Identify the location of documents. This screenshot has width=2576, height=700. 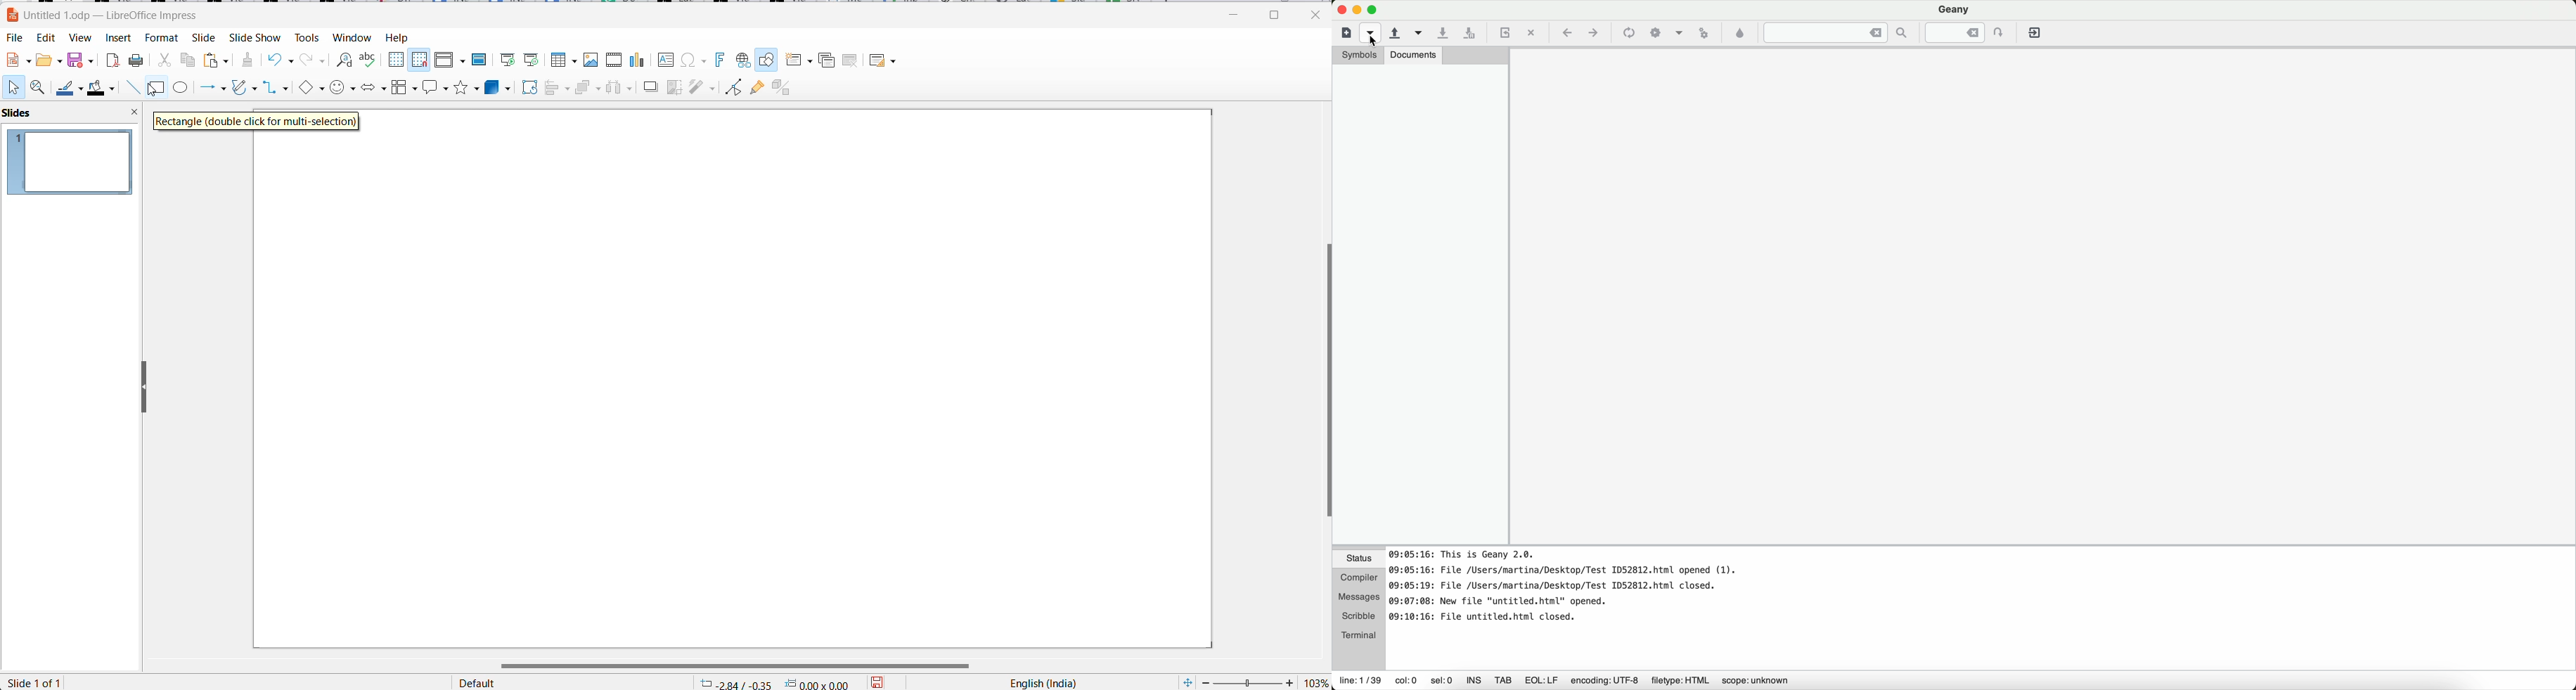
(1413, 55).